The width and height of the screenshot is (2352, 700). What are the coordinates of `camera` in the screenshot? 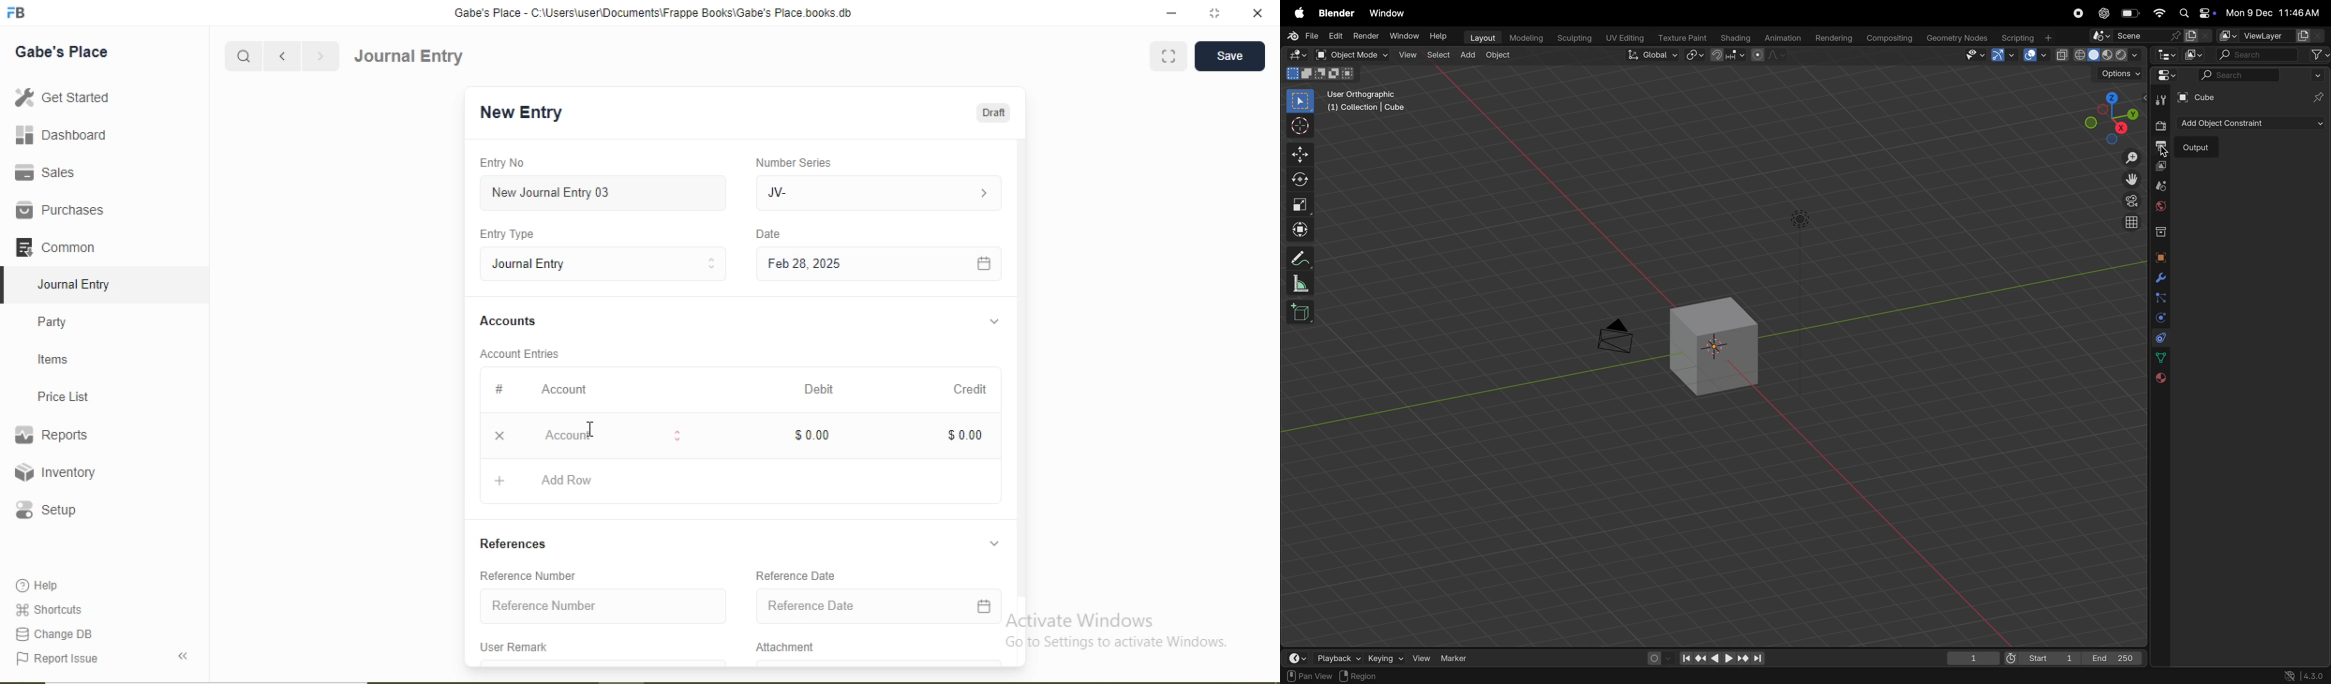 It's located at (1620, 333).